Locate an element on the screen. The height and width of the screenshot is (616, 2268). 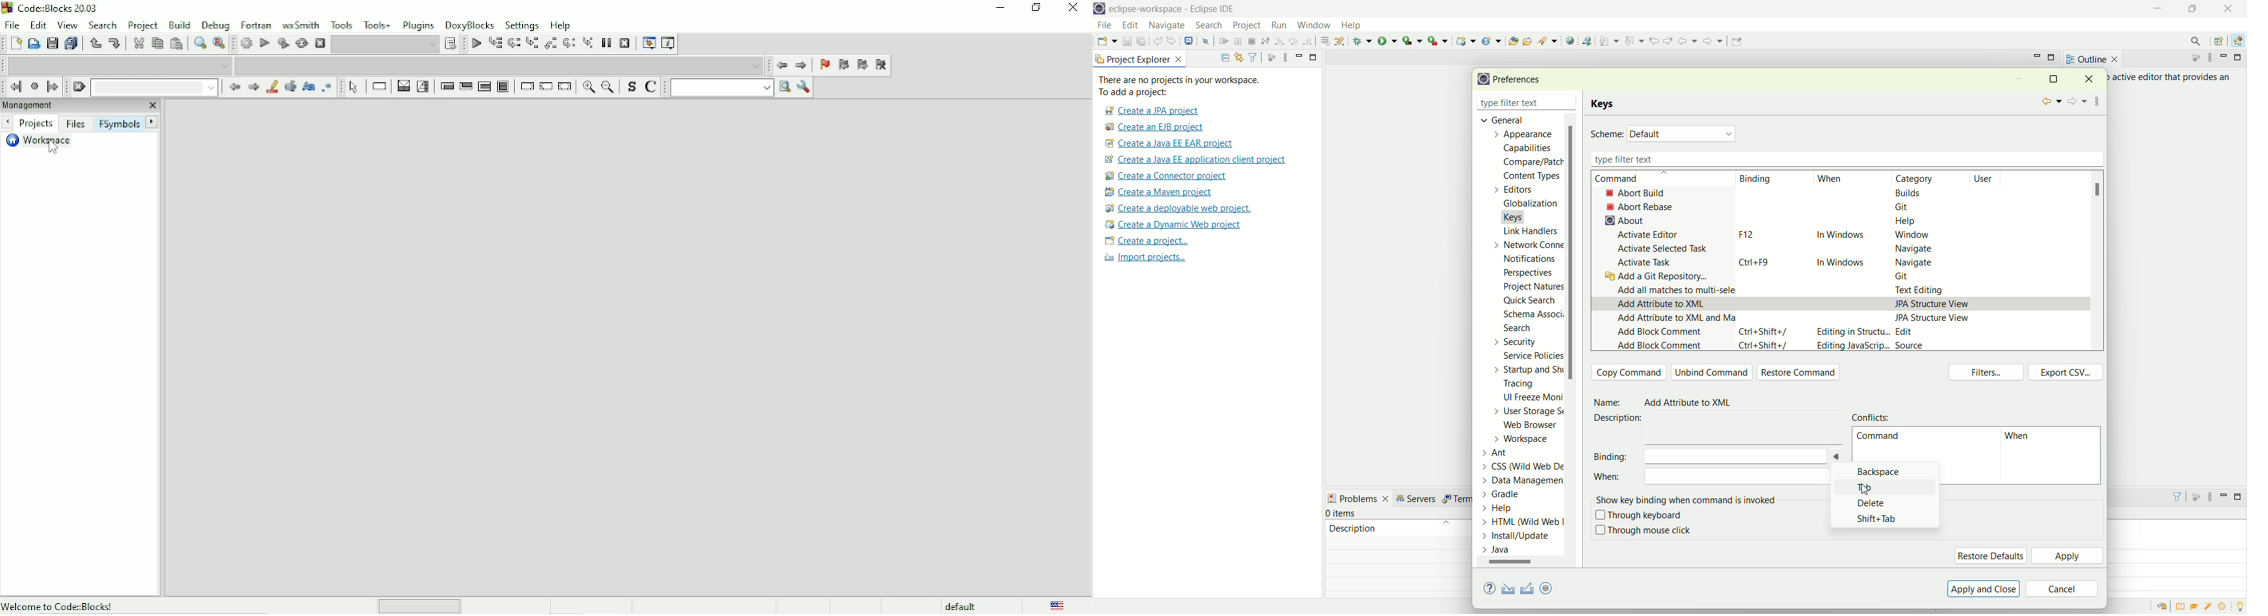
Selected text is located at coordinates (289, 87).